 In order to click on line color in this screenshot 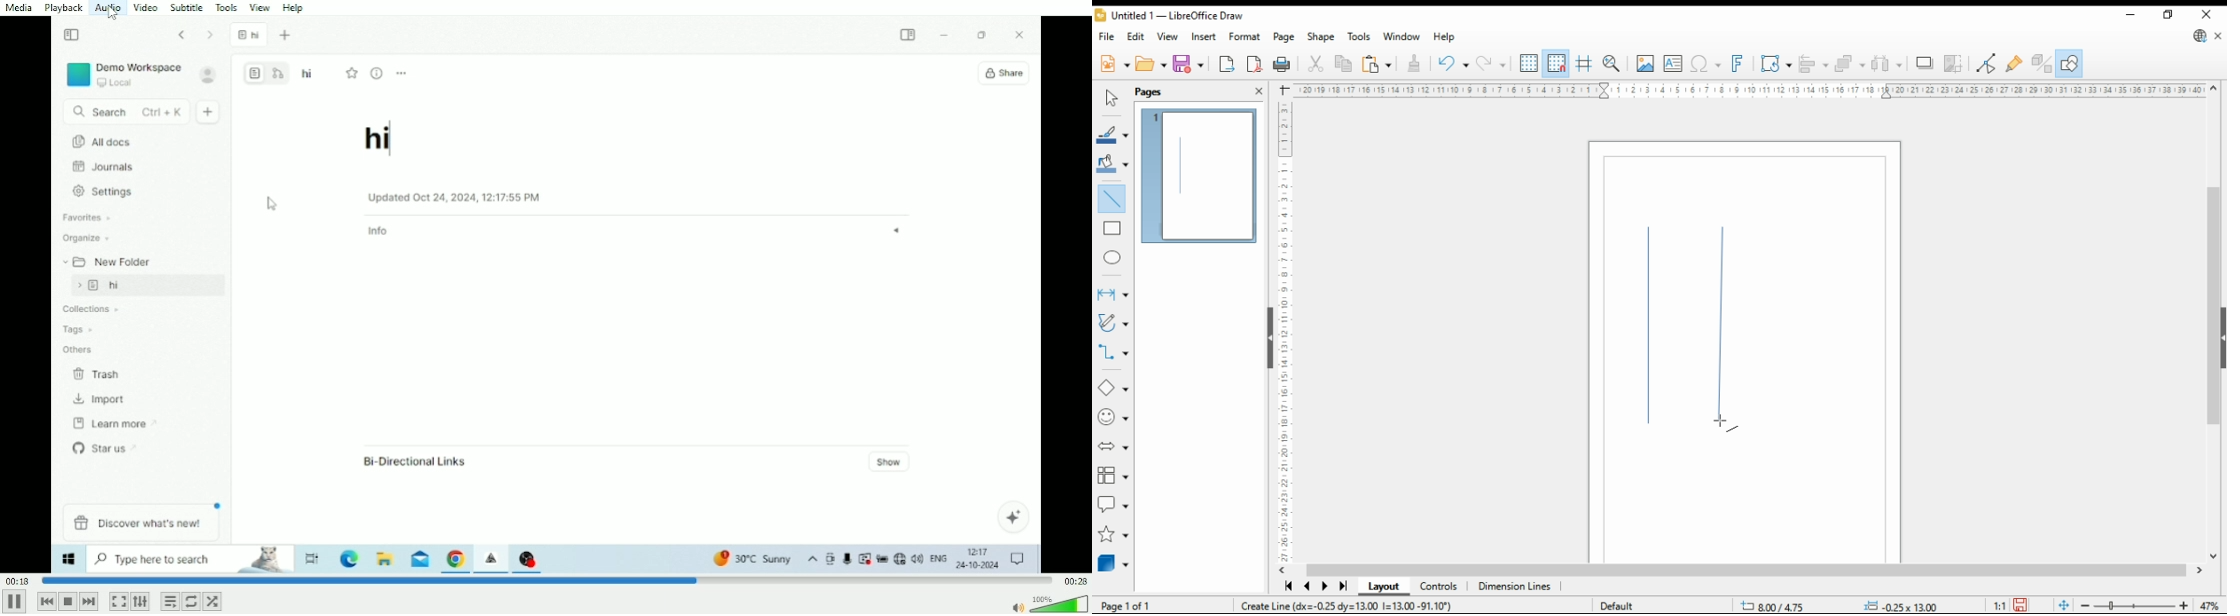, I will do `click(1113, 135)`.